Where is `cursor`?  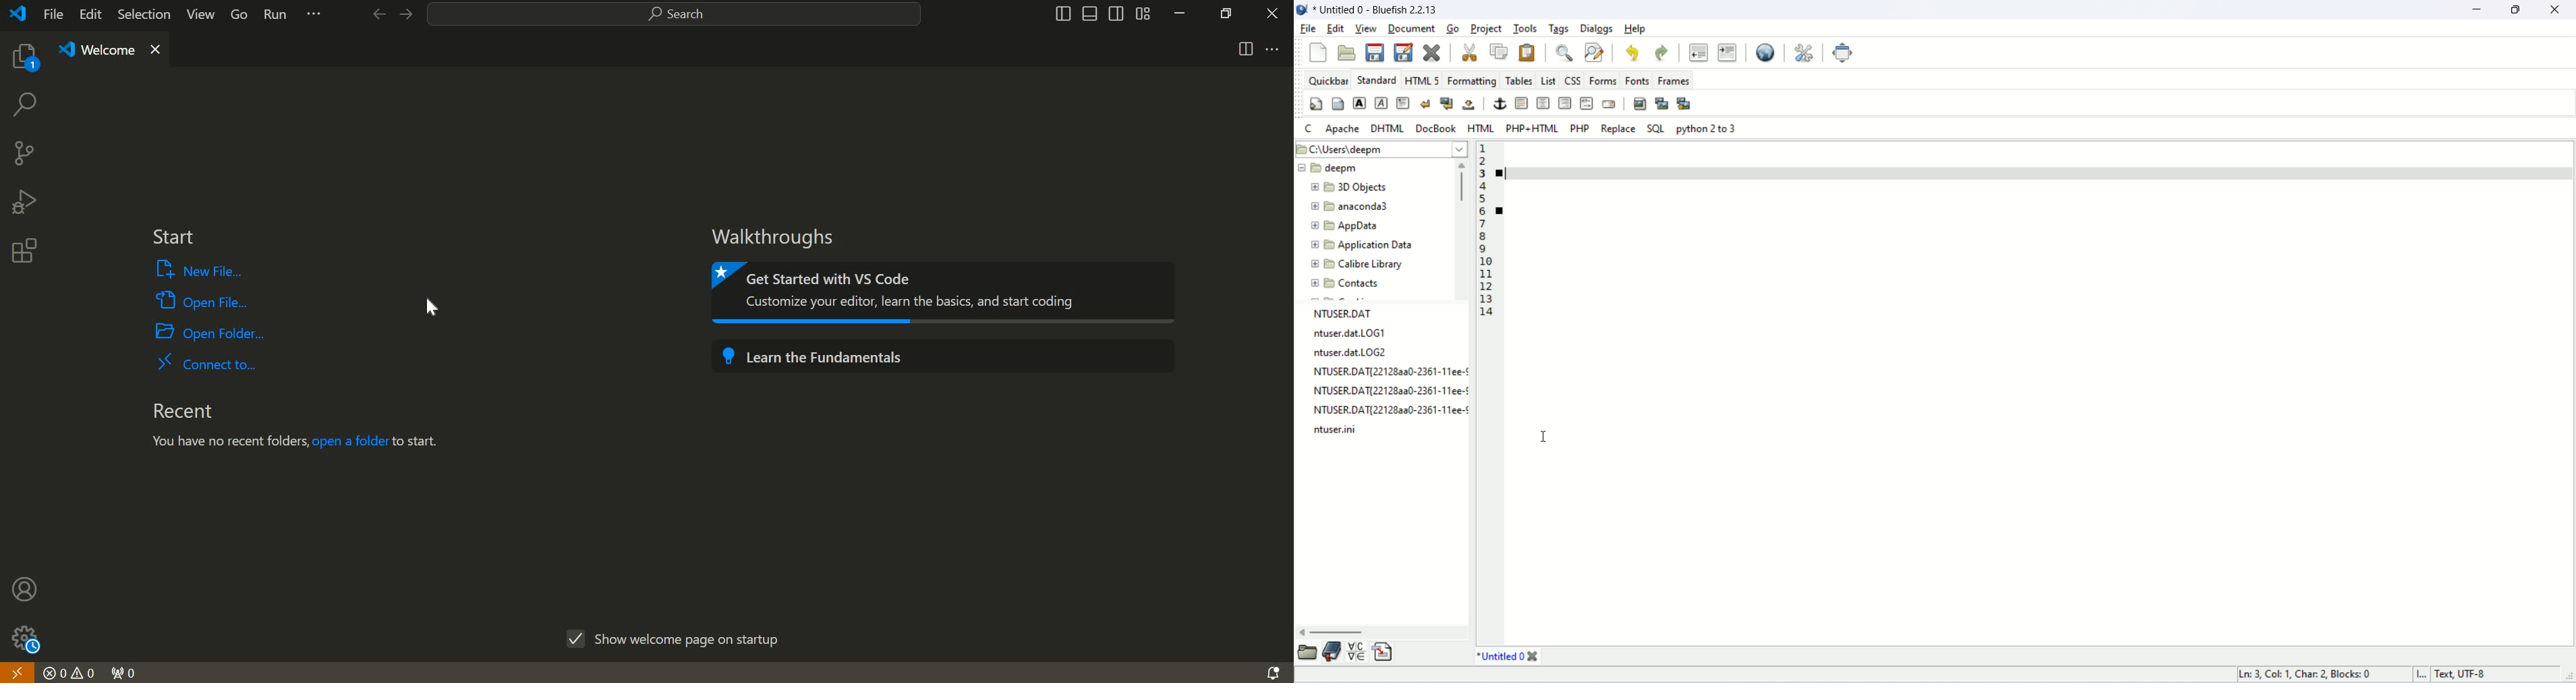 cursor is located at coordinates (1543, 438).